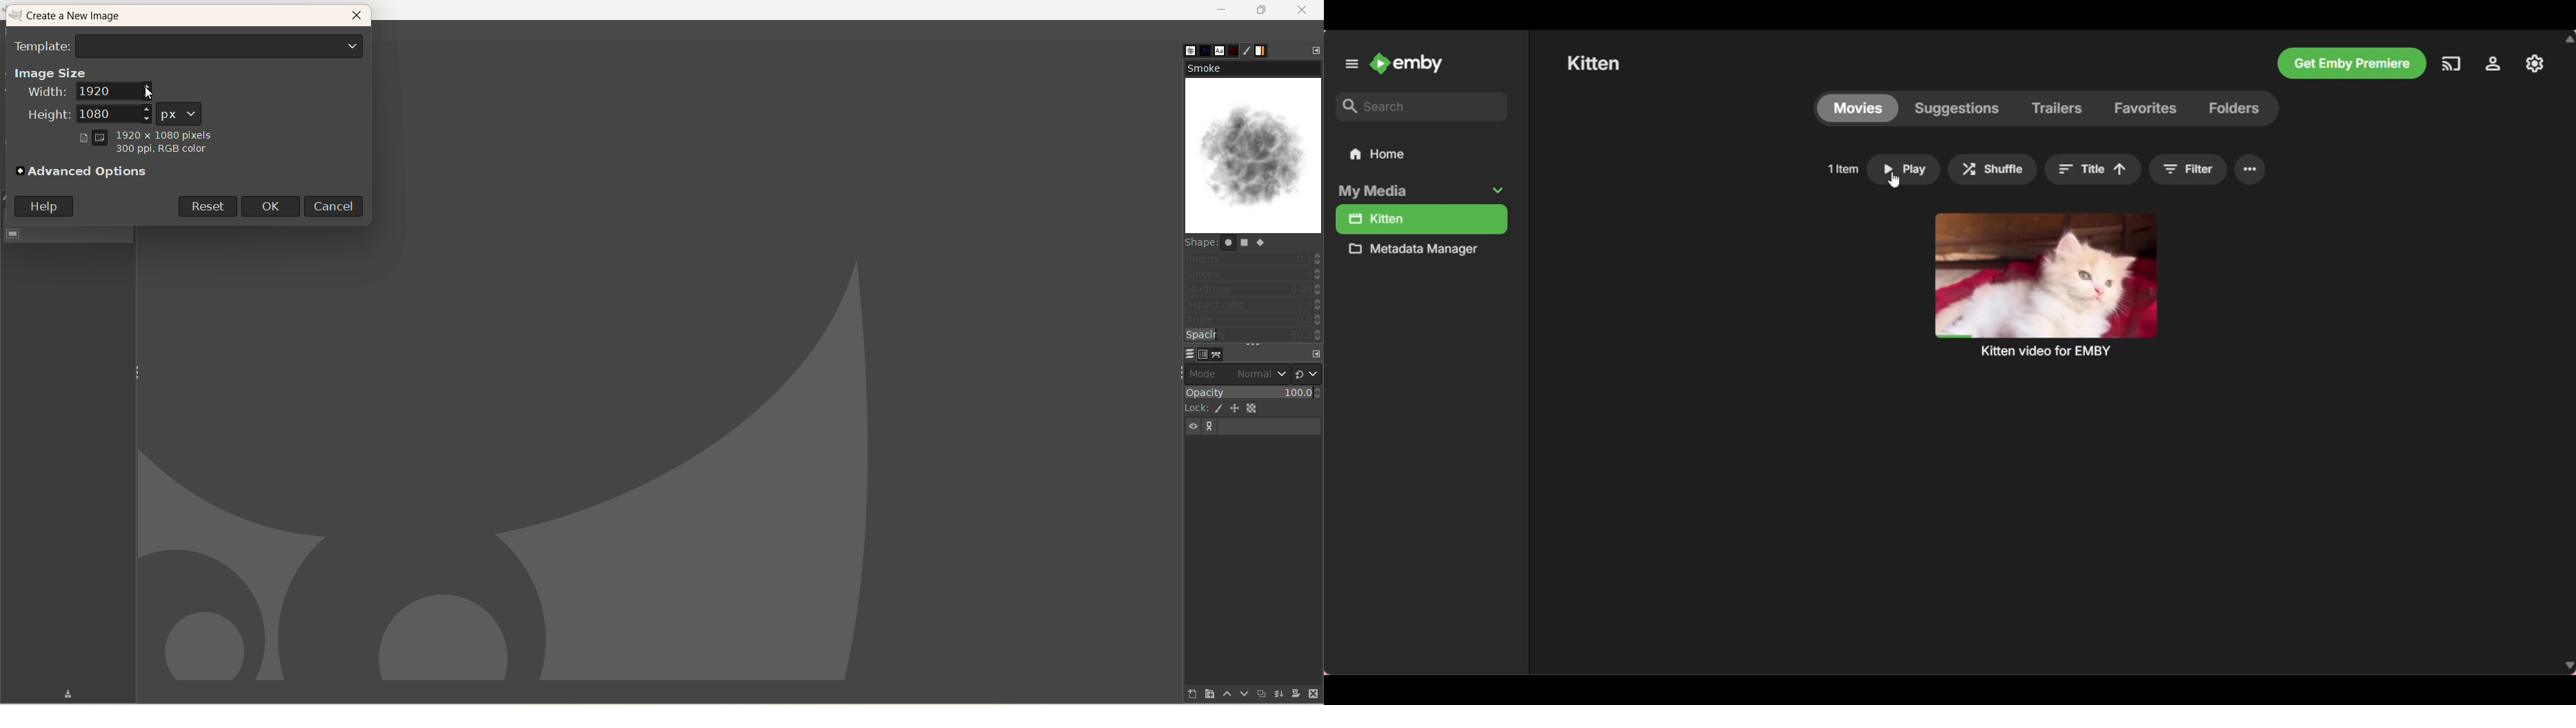 This screenshot has height=728, width=2576. I want to click on lock alpha channel, so click(1257, 408).